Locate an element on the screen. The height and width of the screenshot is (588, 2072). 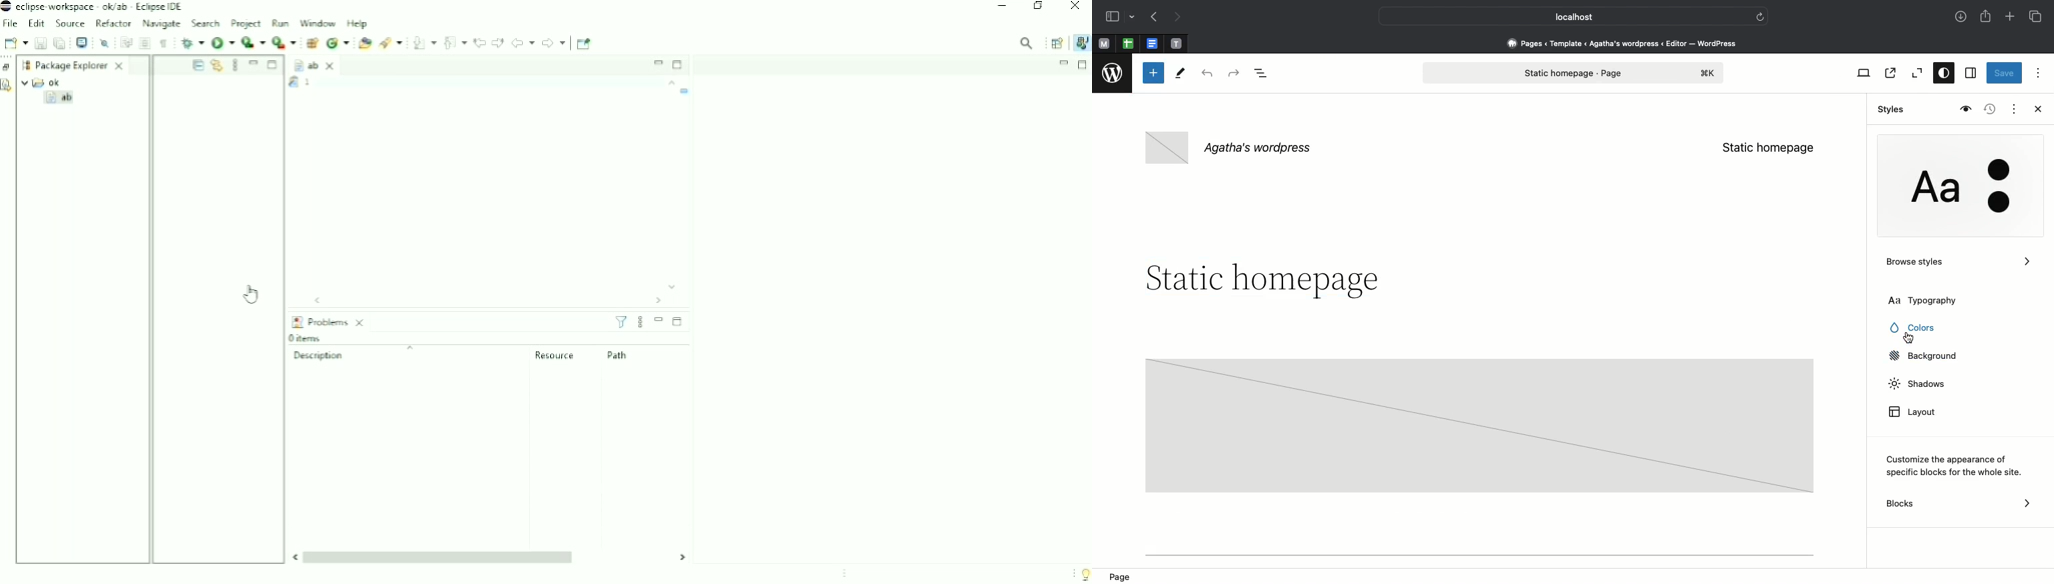
Previous page is located at coordinates (1153, 18).